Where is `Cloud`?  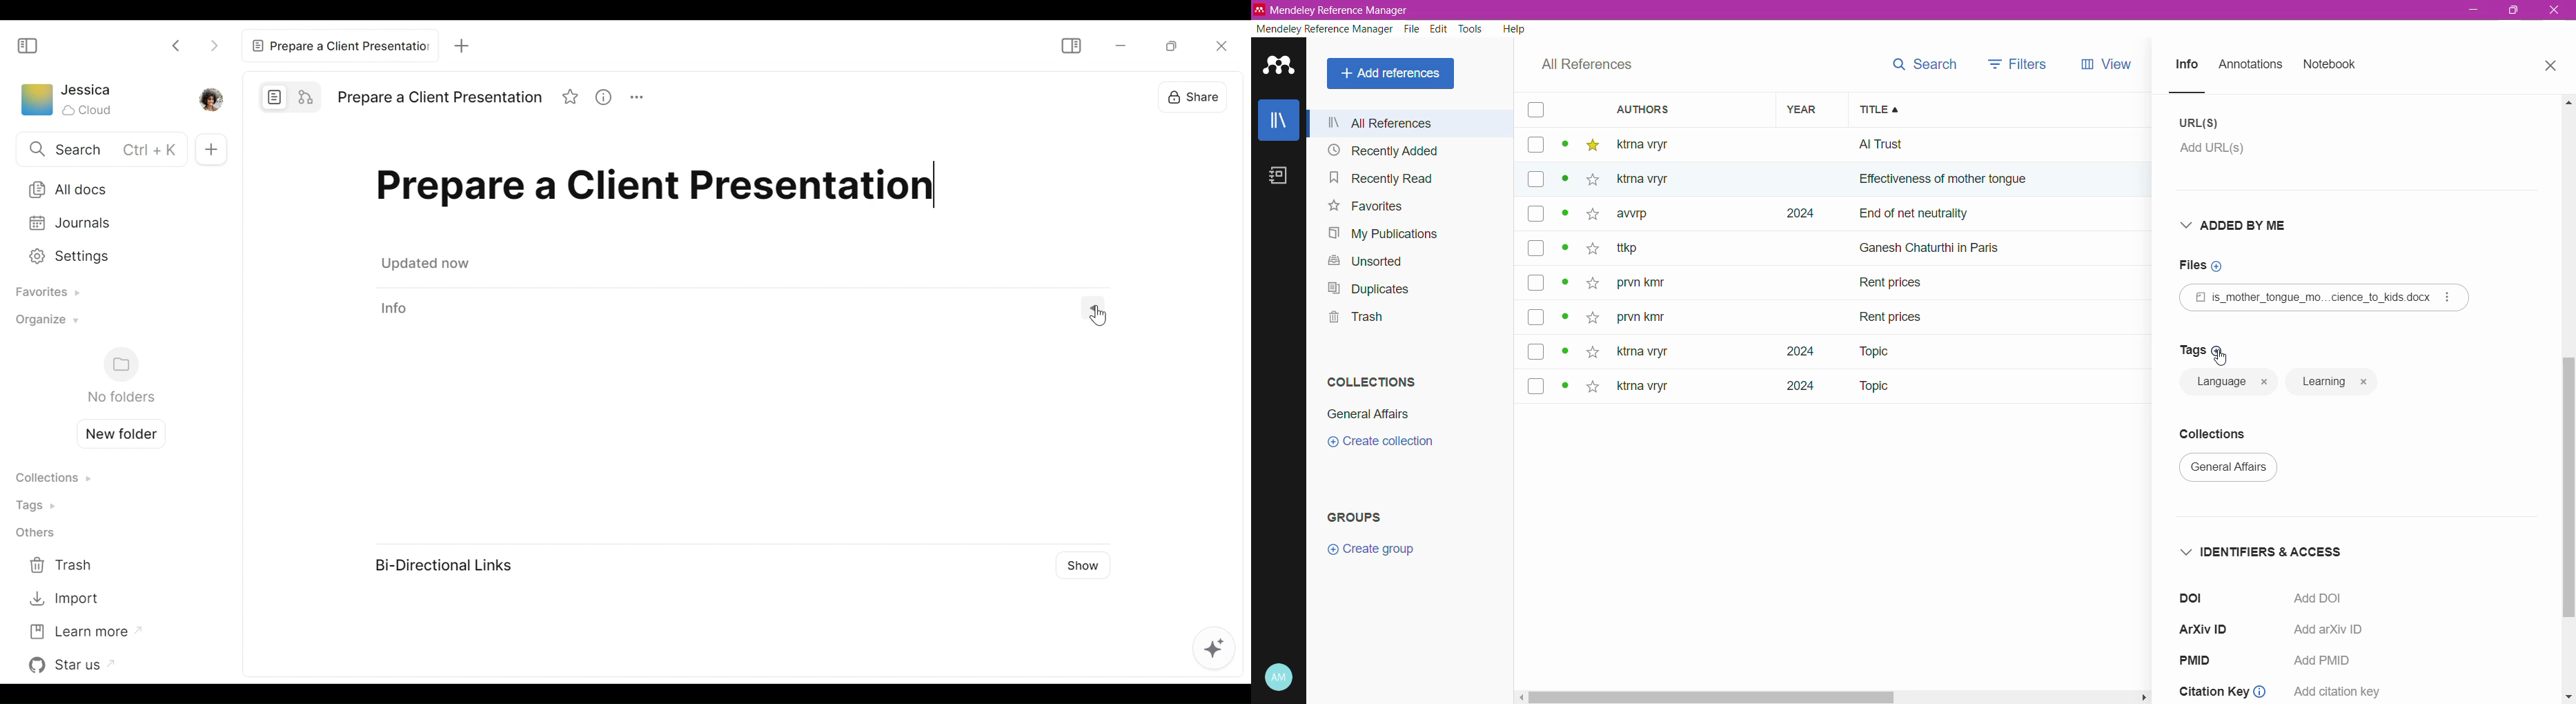
Cloud is located at coordinates (89, 110).